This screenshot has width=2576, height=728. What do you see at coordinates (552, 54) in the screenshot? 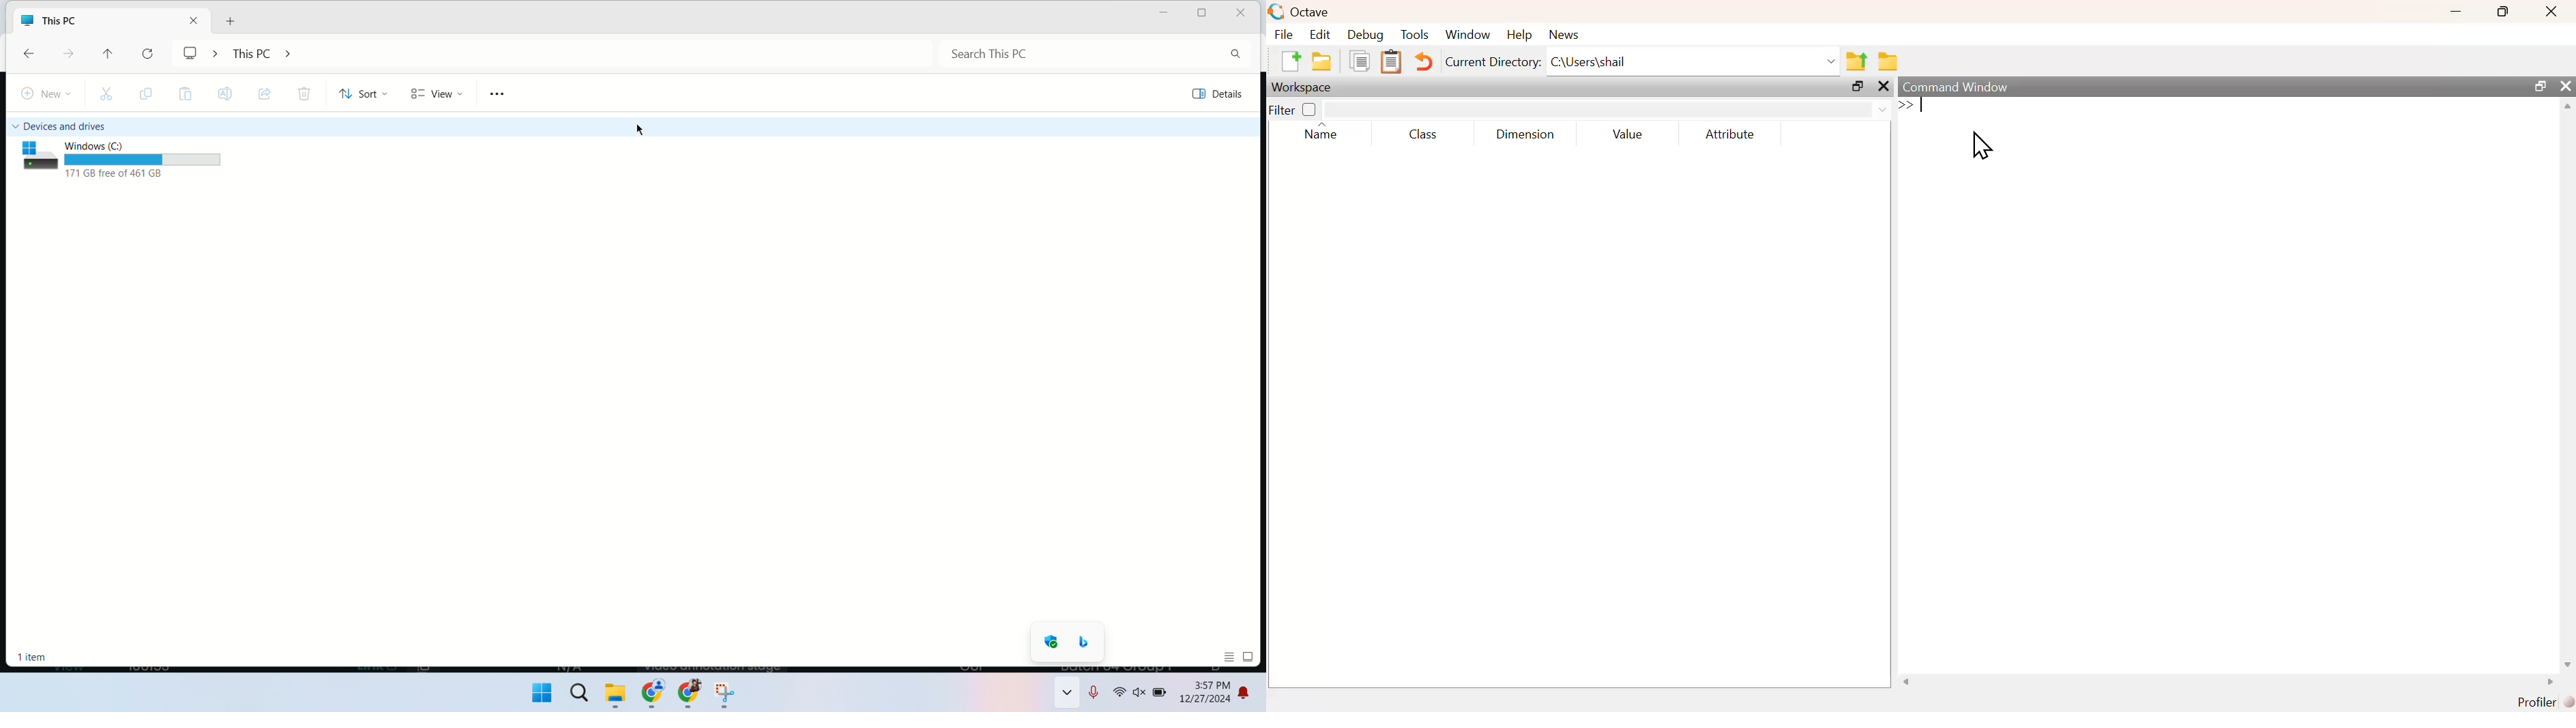
I see `address bar` at bounding box center [552, 54].